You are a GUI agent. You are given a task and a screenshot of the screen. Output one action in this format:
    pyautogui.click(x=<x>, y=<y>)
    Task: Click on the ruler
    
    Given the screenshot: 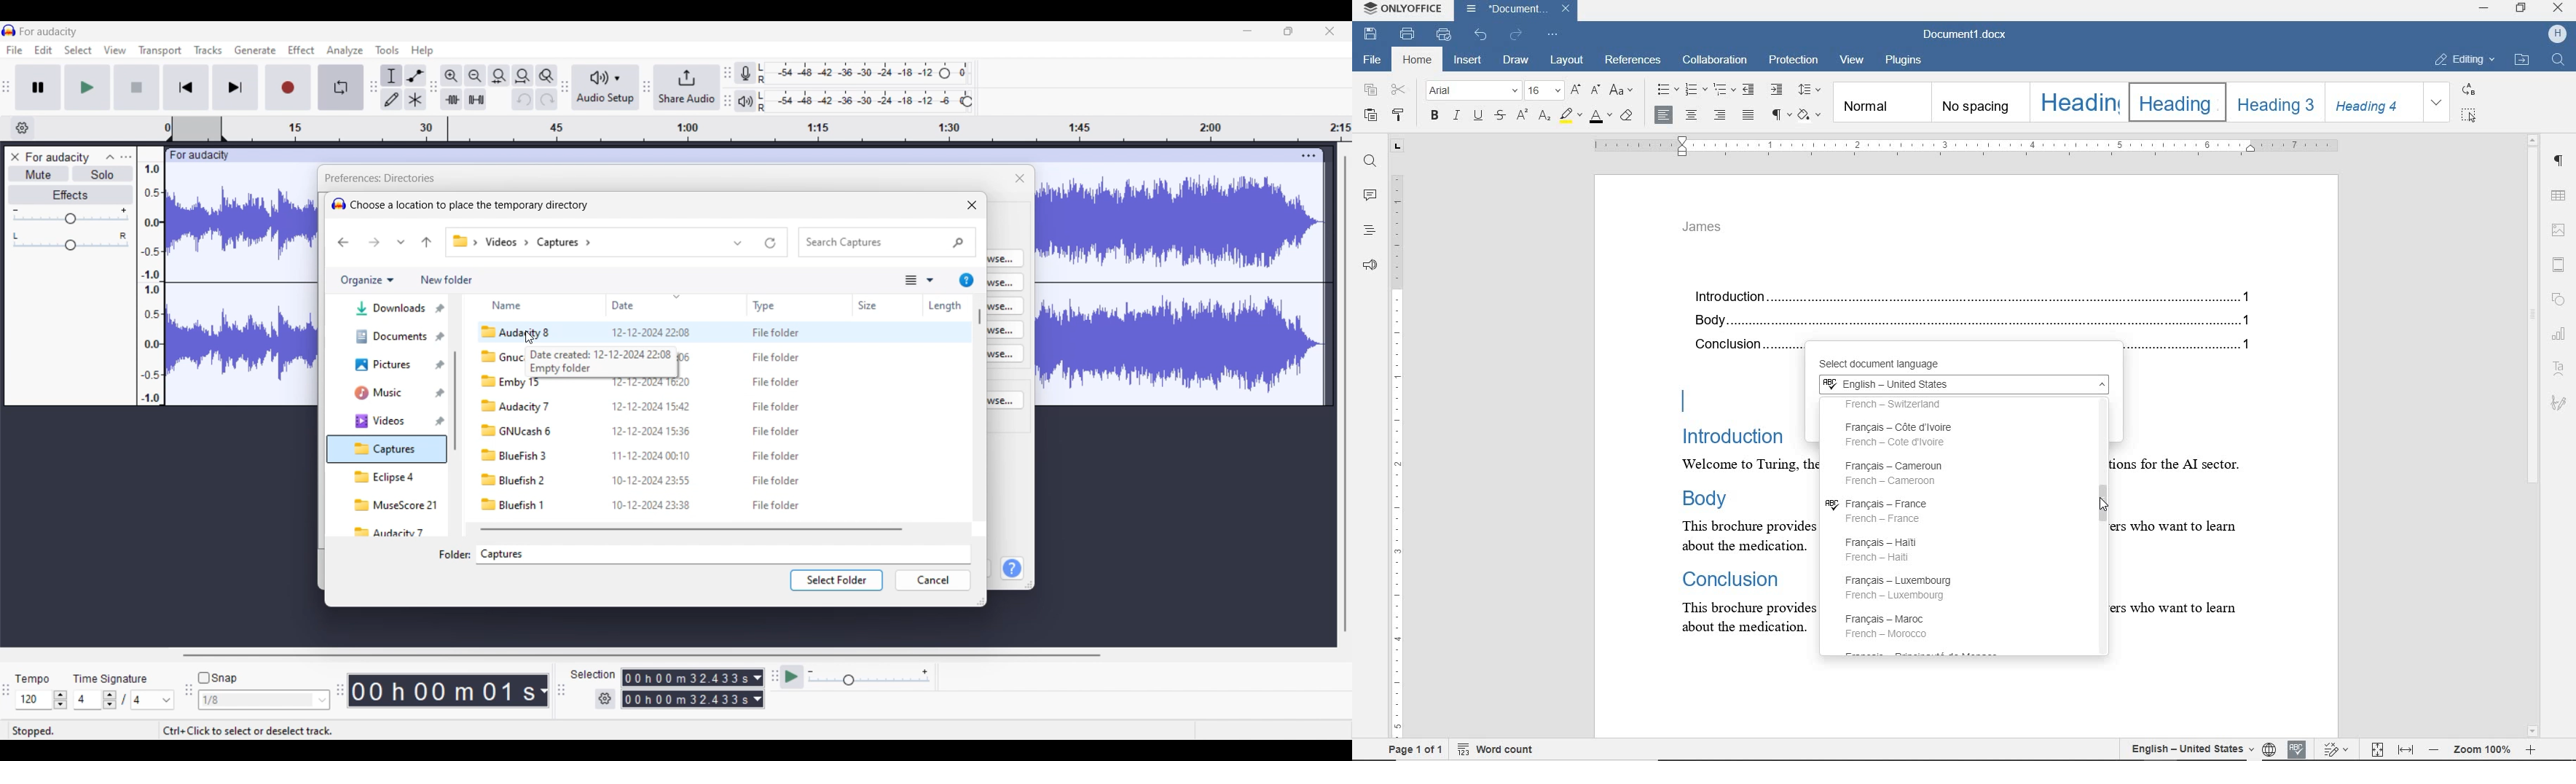 What is the action you would take?
    pyautogui.click(x=1965, y=146)
    